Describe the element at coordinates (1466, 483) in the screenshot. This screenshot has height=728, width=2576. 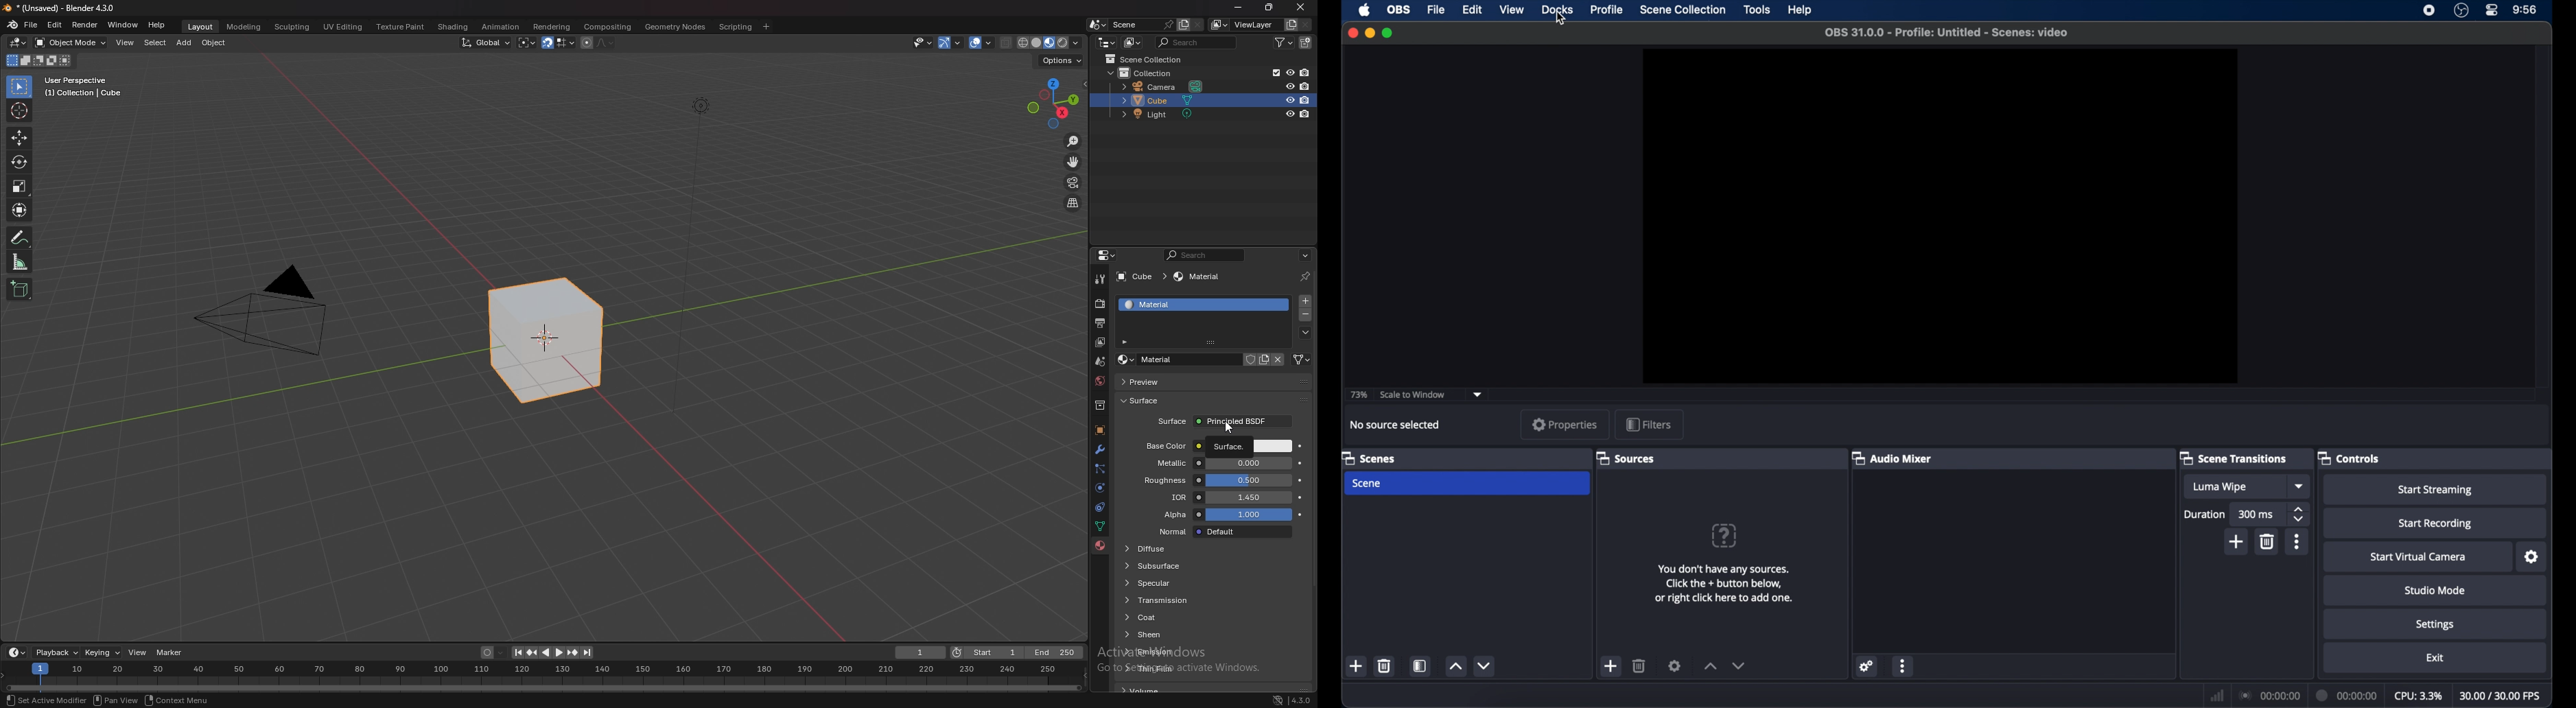
I see `scene` at that location.